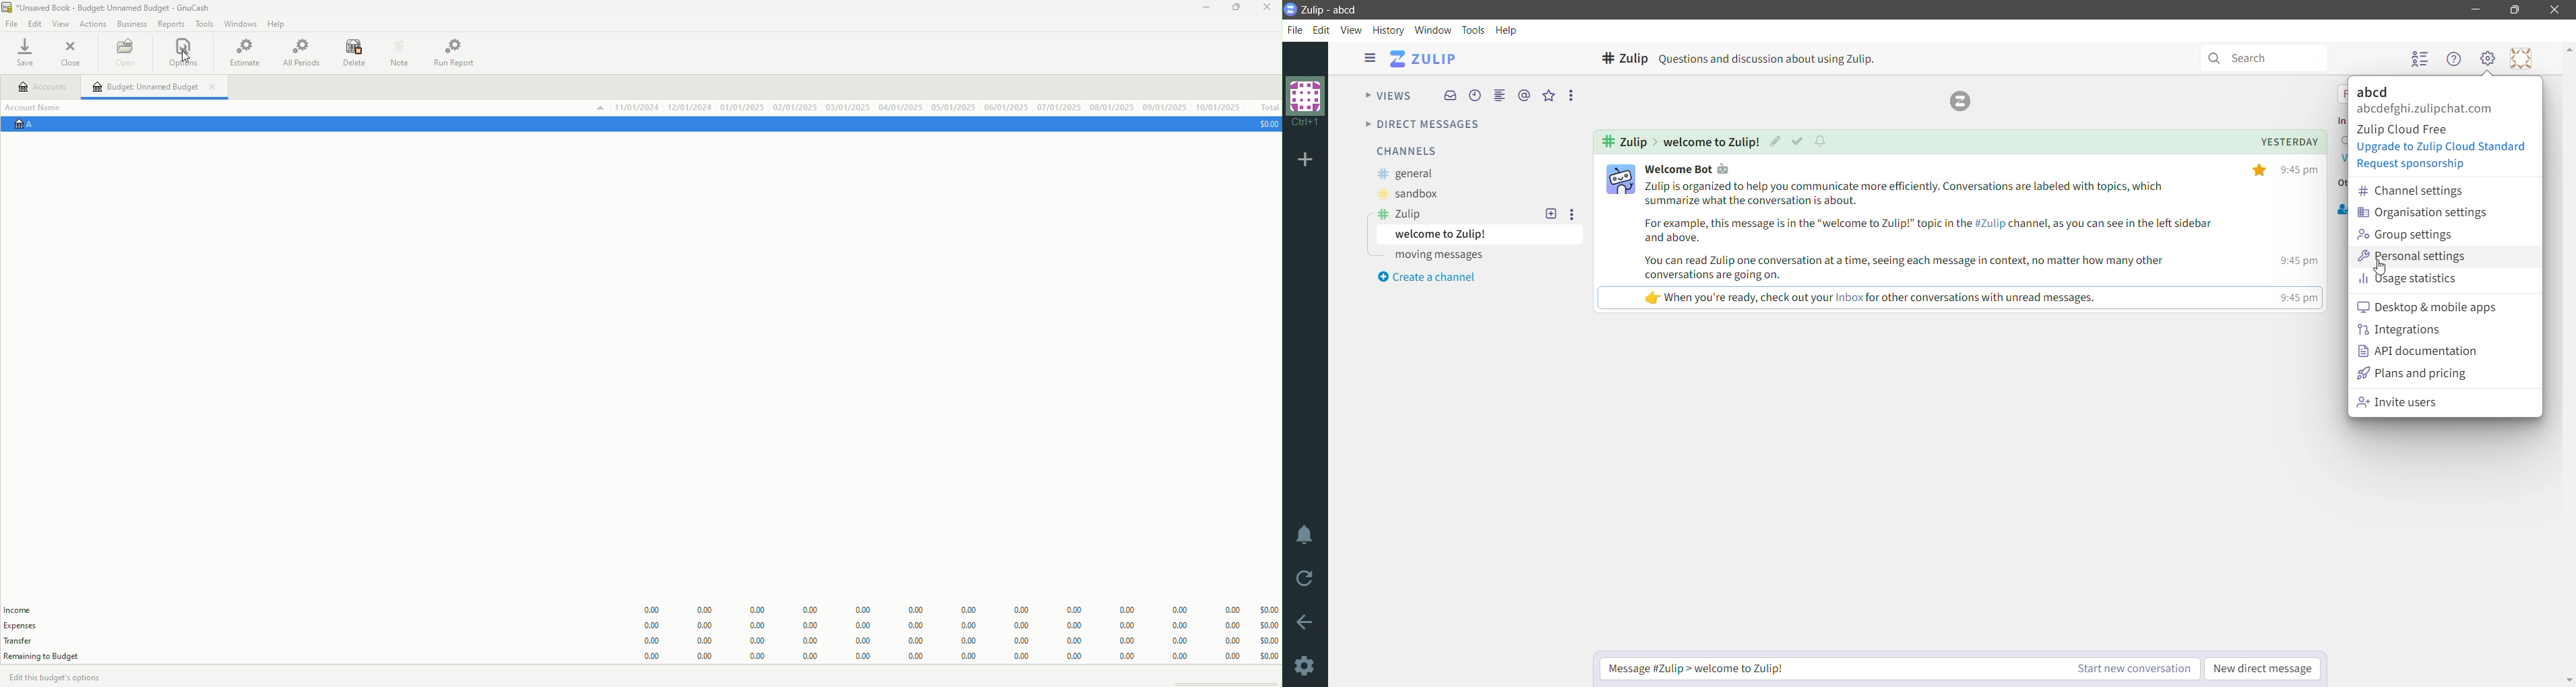 The image size is (2576, 700). What do you see at coordinates (72, 53) in the screenshot?
I see `Close` at bounding box center [72, 53].